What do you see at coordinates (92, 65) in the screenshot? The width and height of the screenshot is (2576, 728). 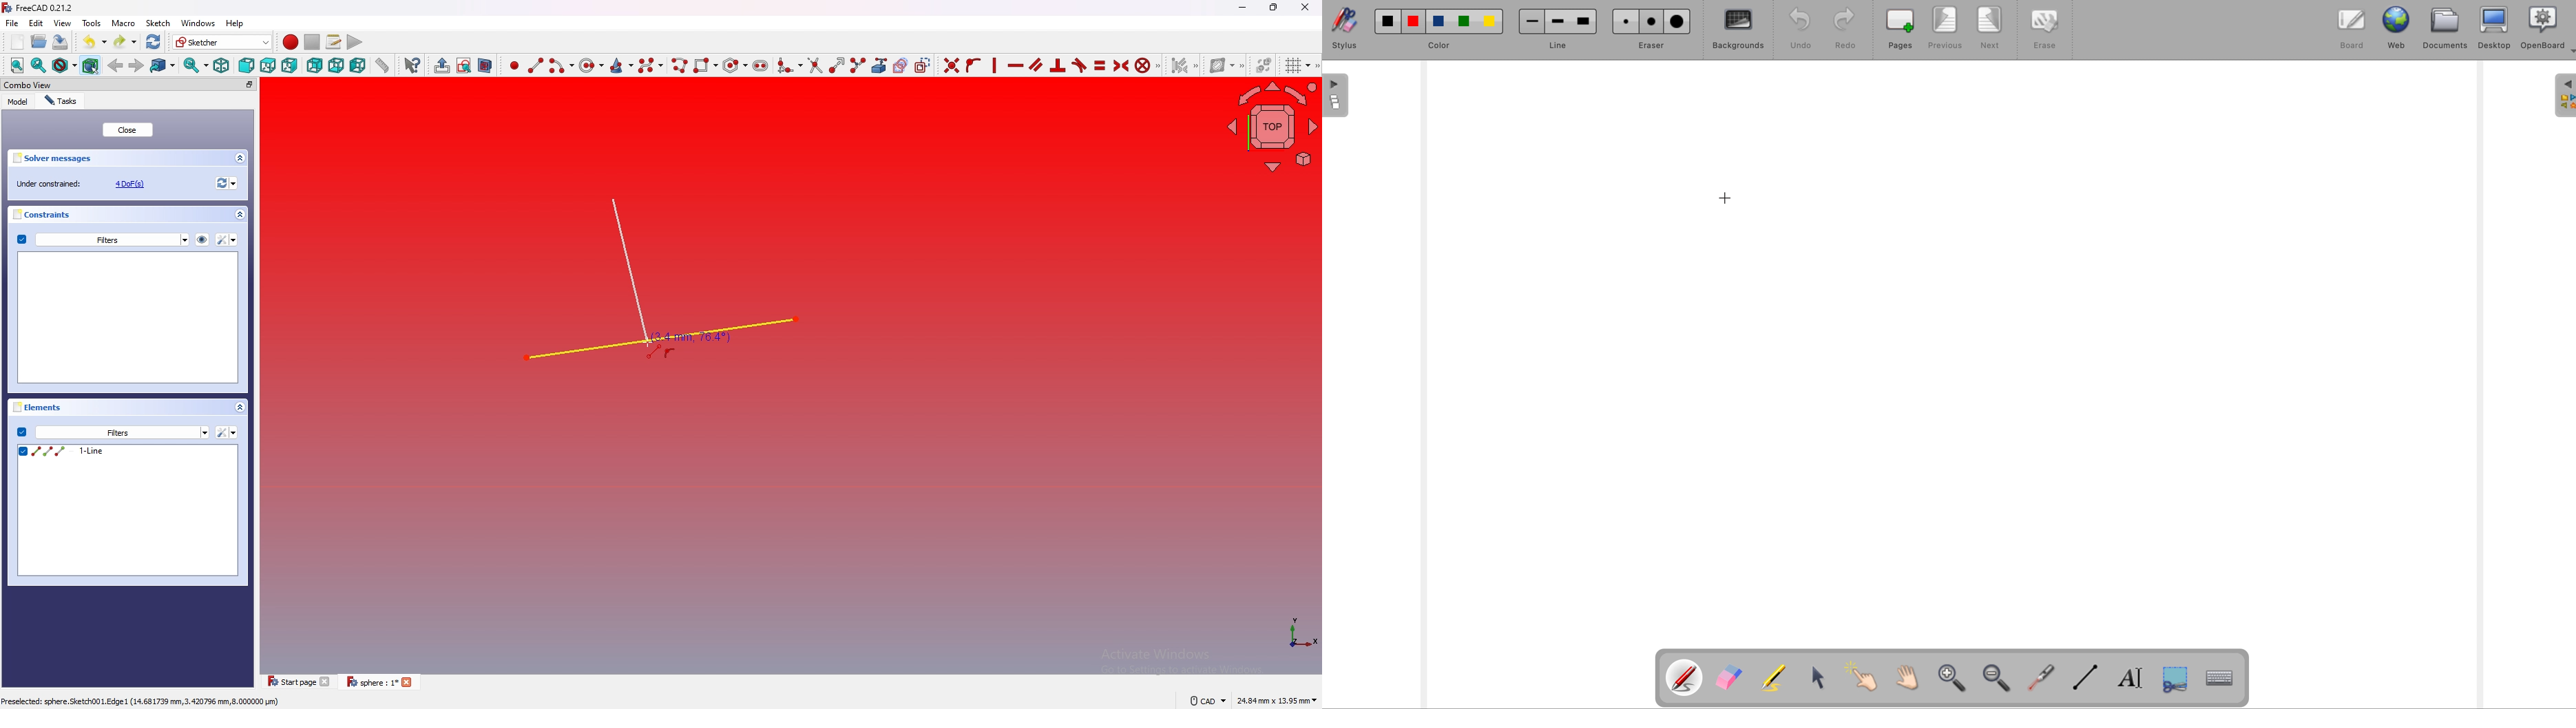 I see `Bounding box` at bounding box center [92, 65].